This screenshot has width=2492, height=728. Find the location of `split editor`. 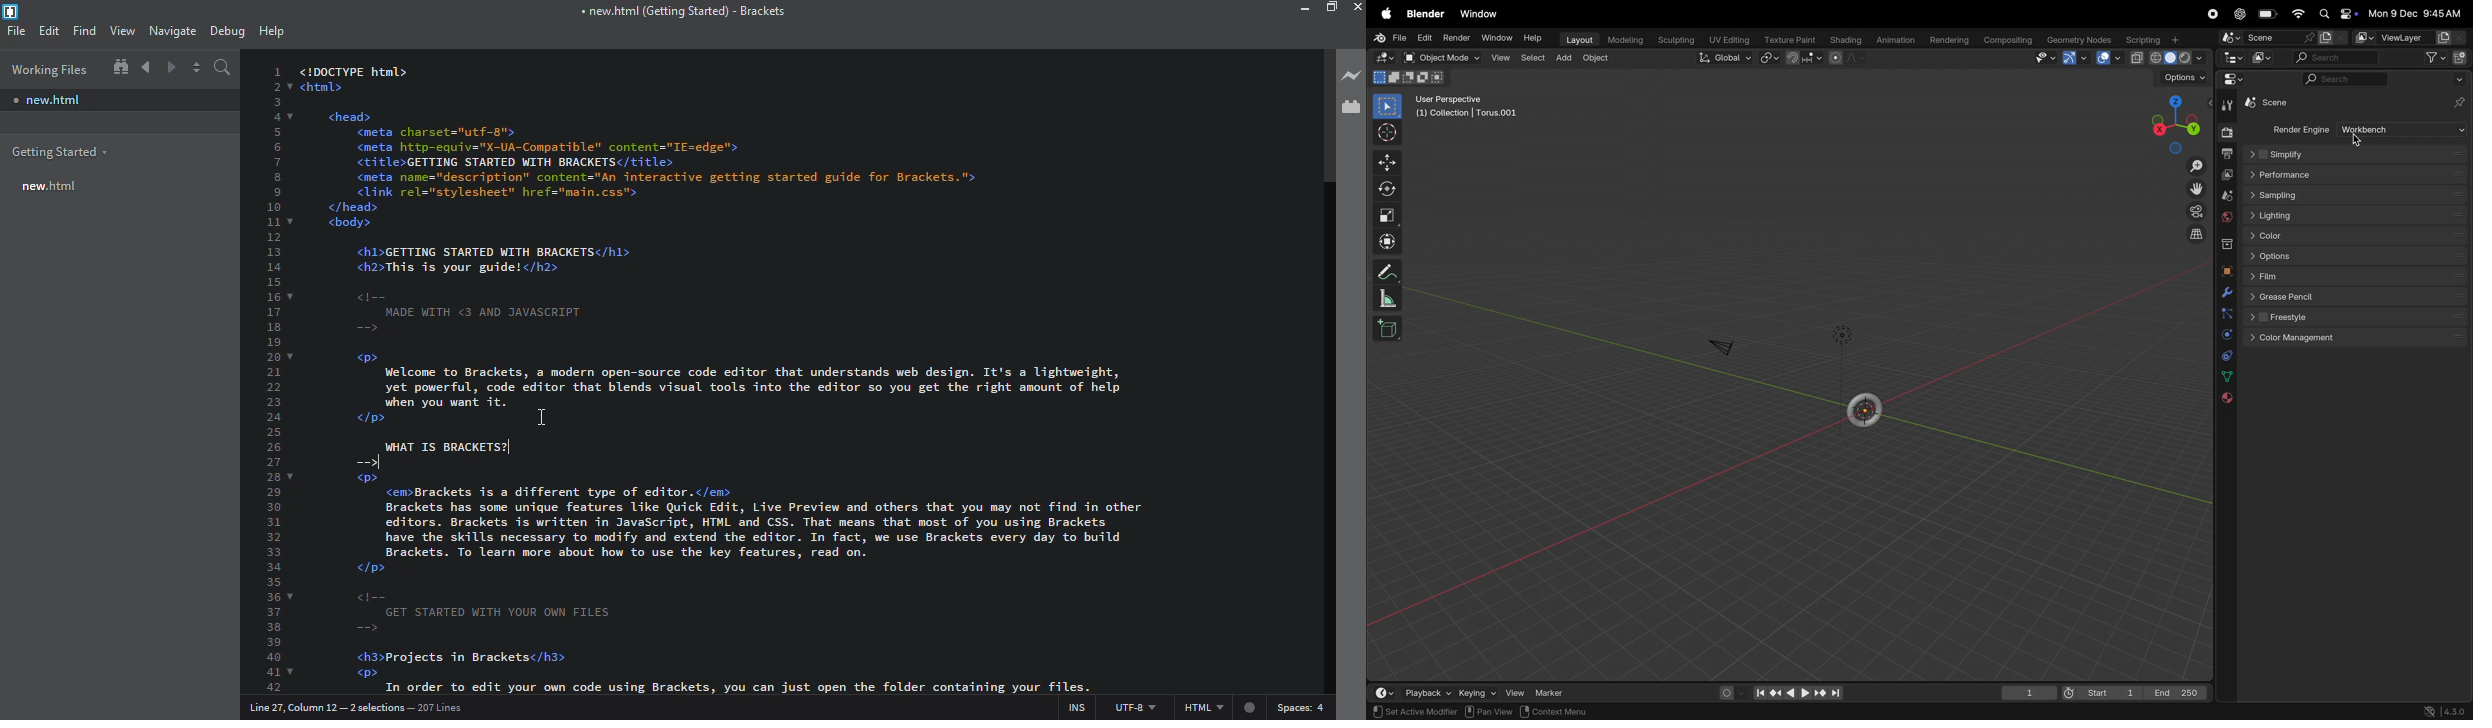

split editor is located at coordinates (196, 68).